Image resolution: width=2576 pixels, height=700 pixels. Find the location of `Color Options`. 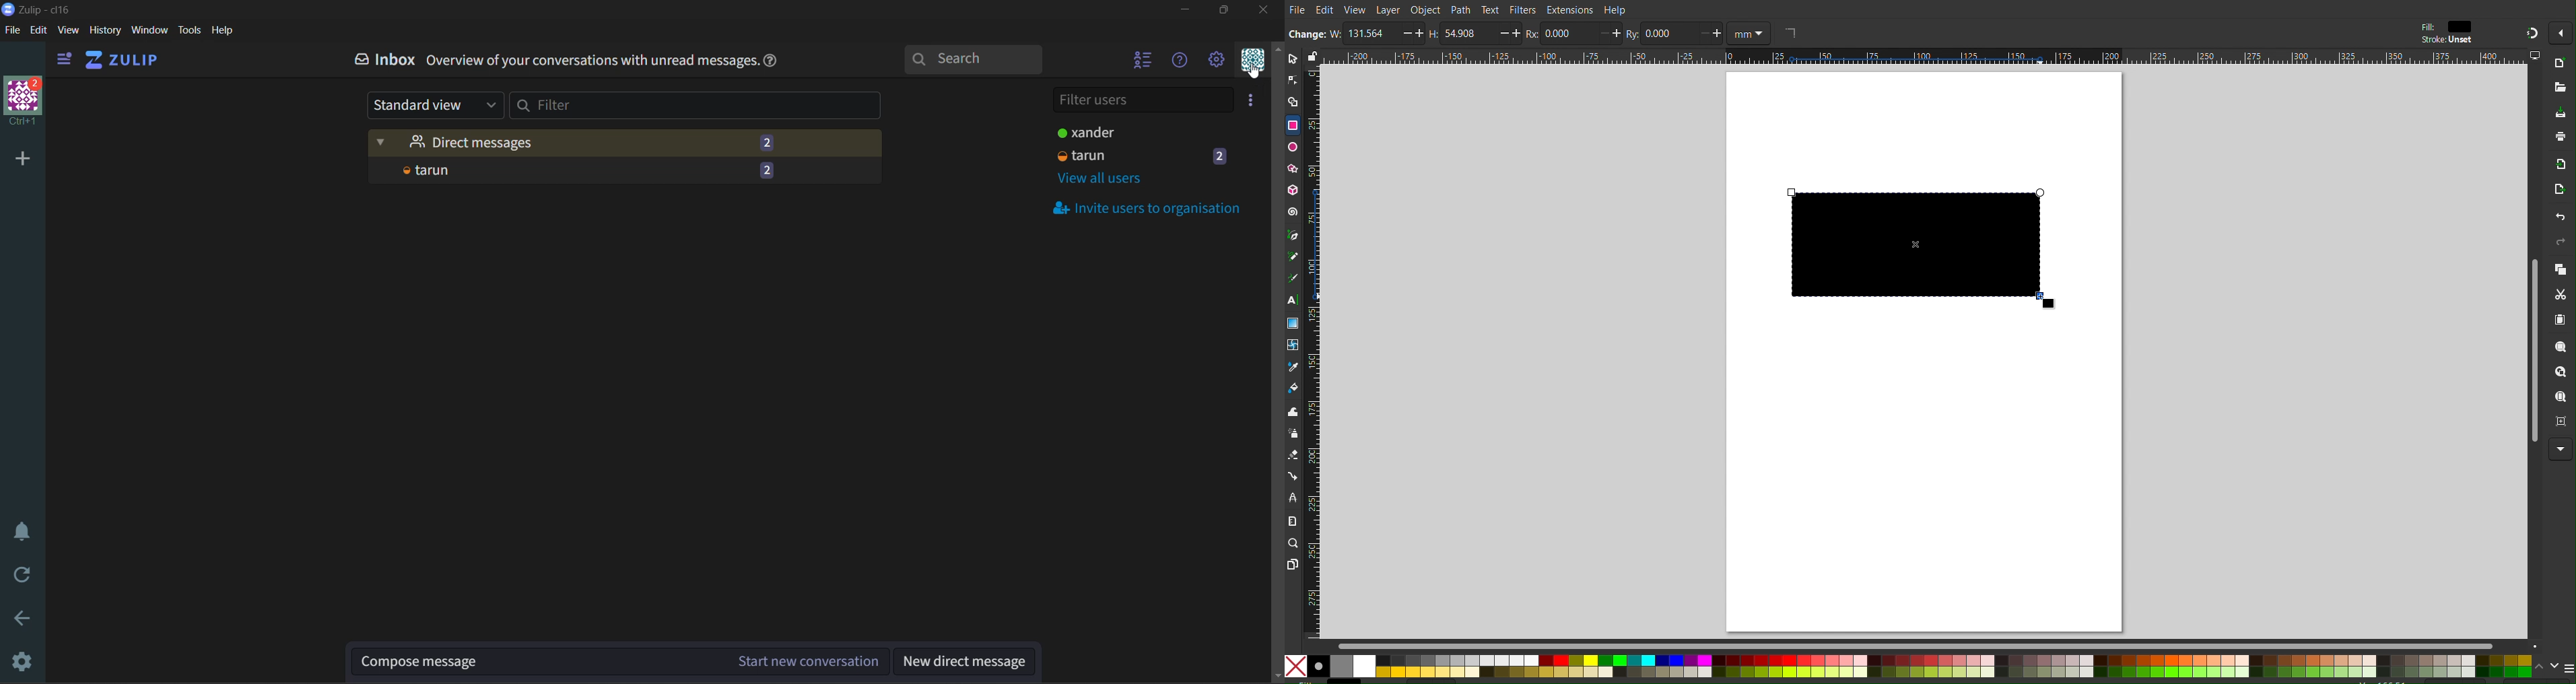

Color Options is located at coordinates (1909, 667).